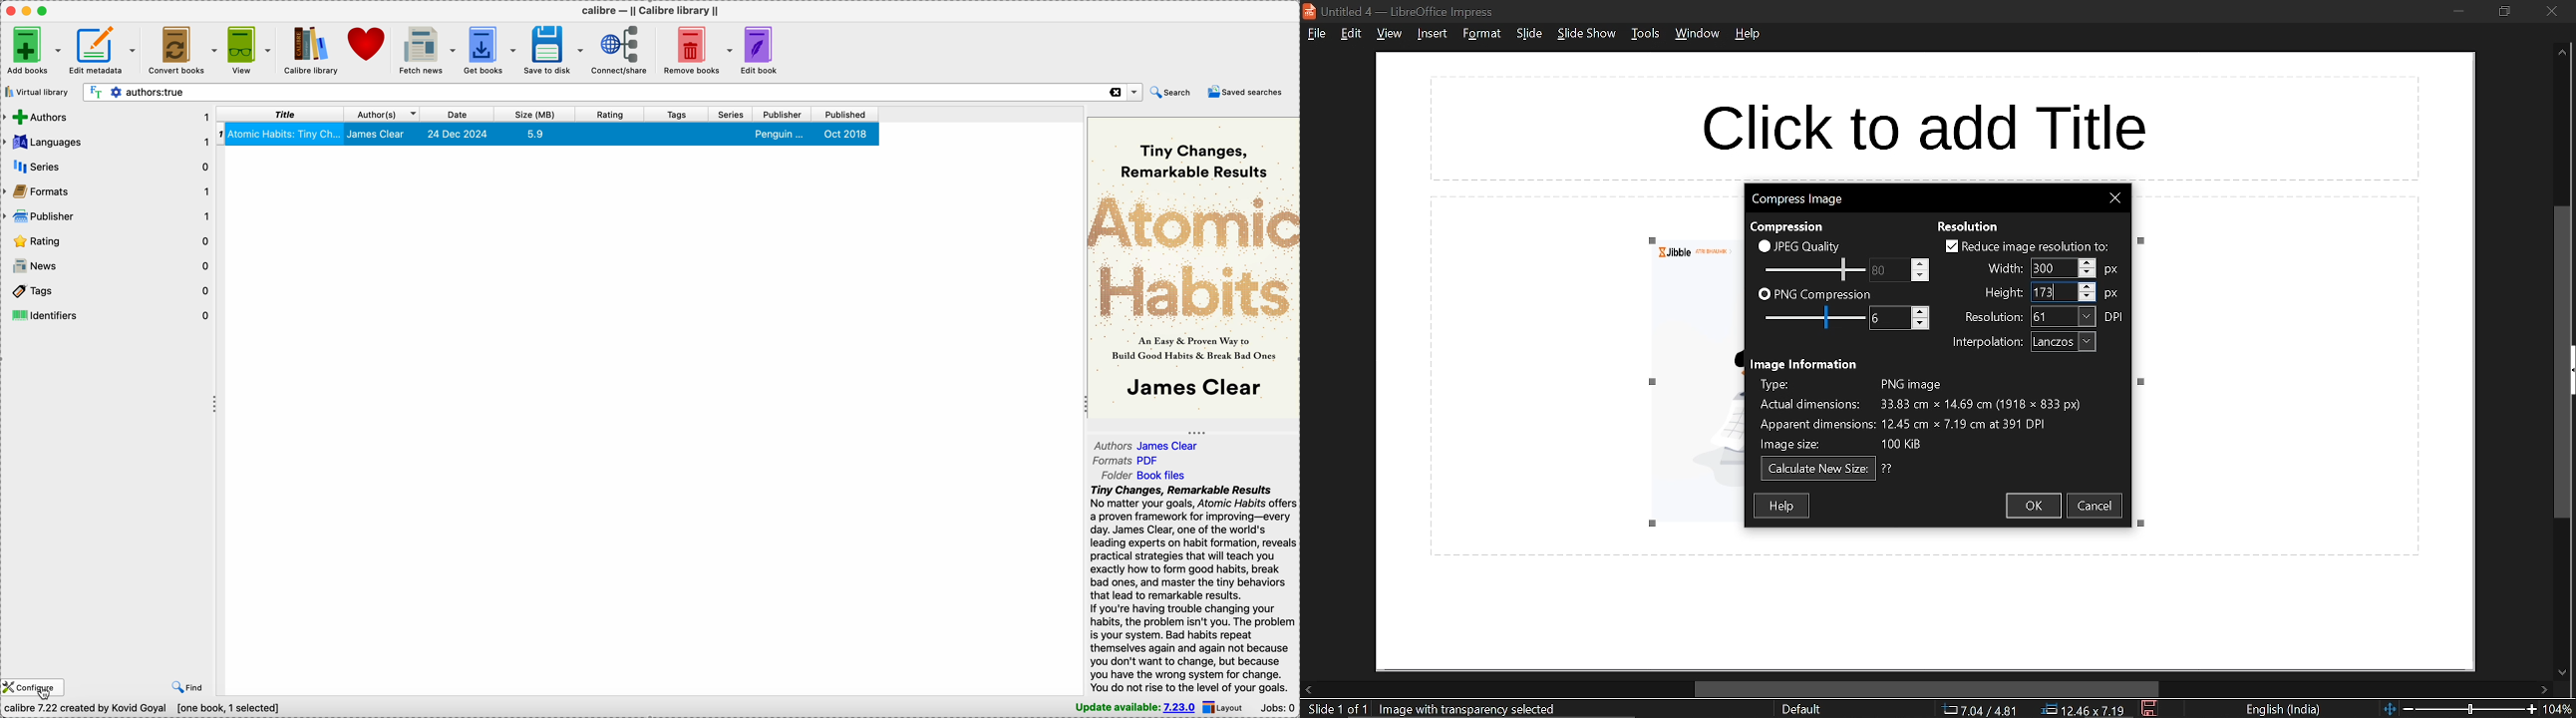 The height and width of the screenshot is (728, 2576). I want to click on news, so click(107, 265).